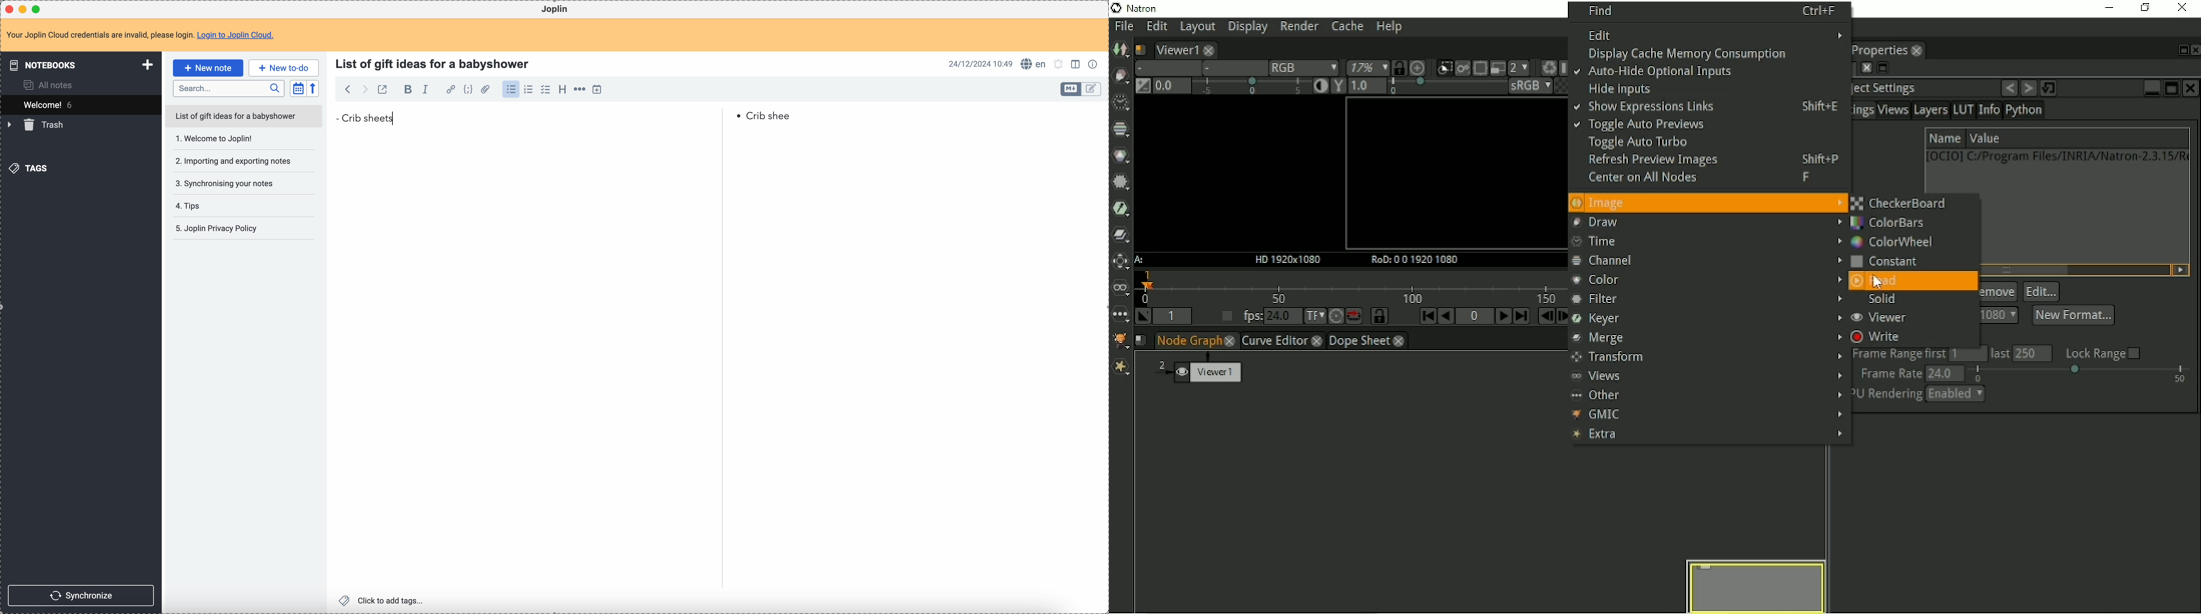  Describe the element at coordinates (1059, 64) in the screenshot. I see `set alarm` at that location.